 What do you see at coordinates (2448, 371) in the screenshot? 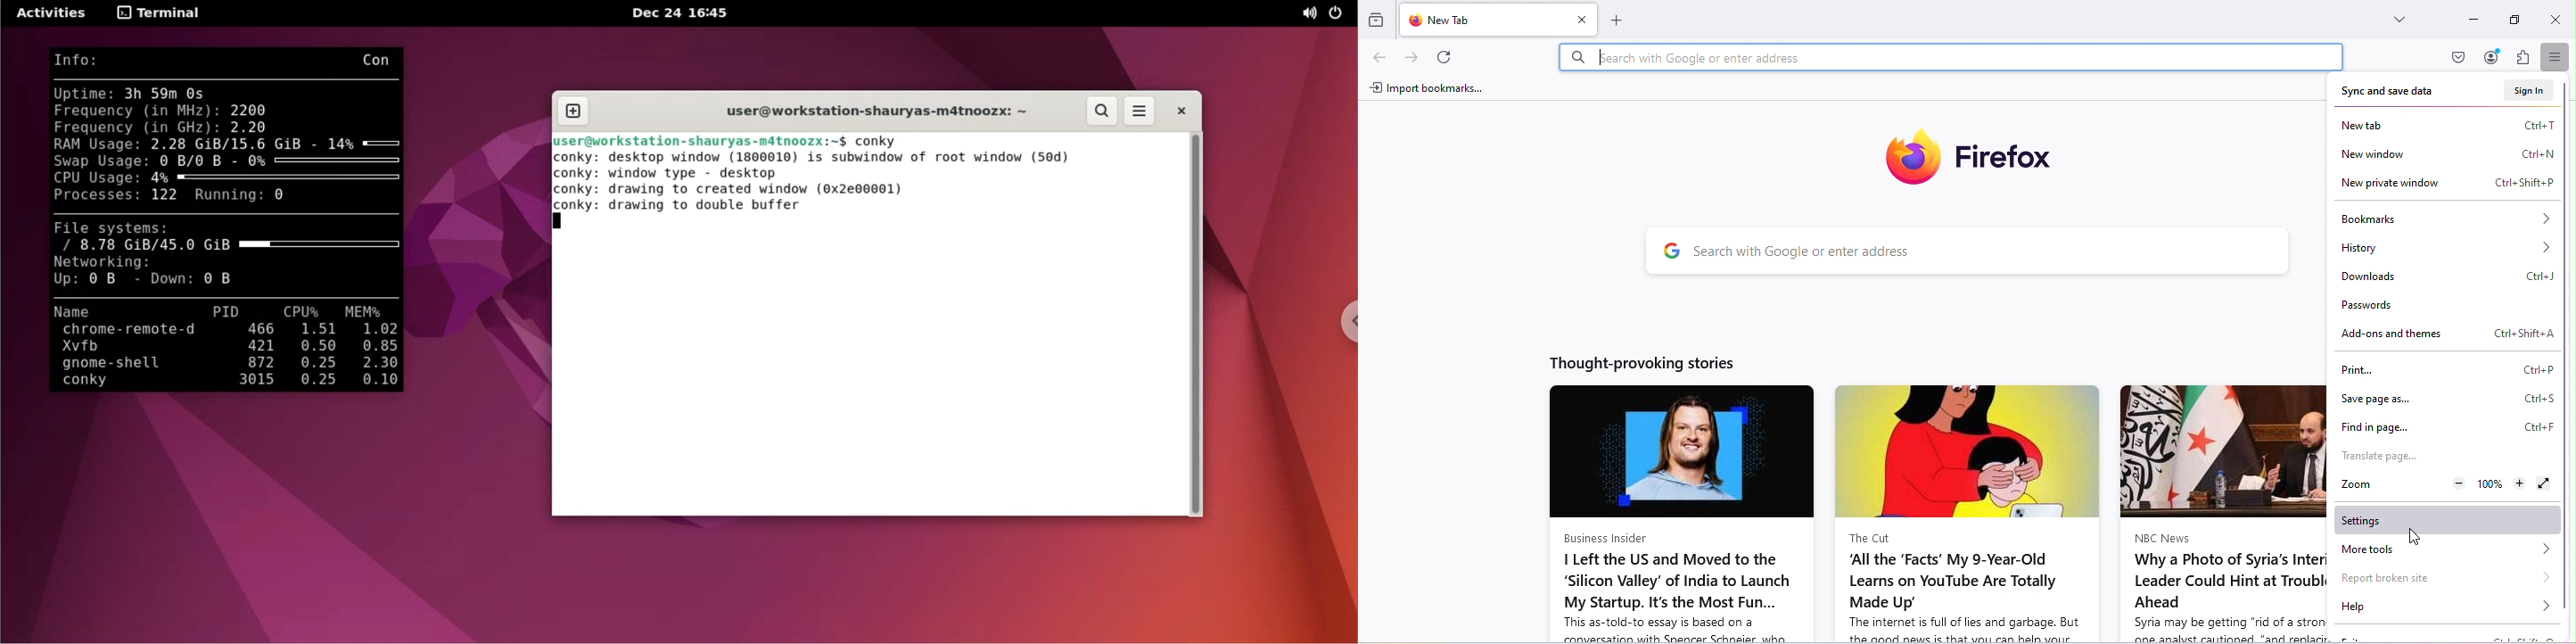
I see `Print` at bounding box center [2448, 371].